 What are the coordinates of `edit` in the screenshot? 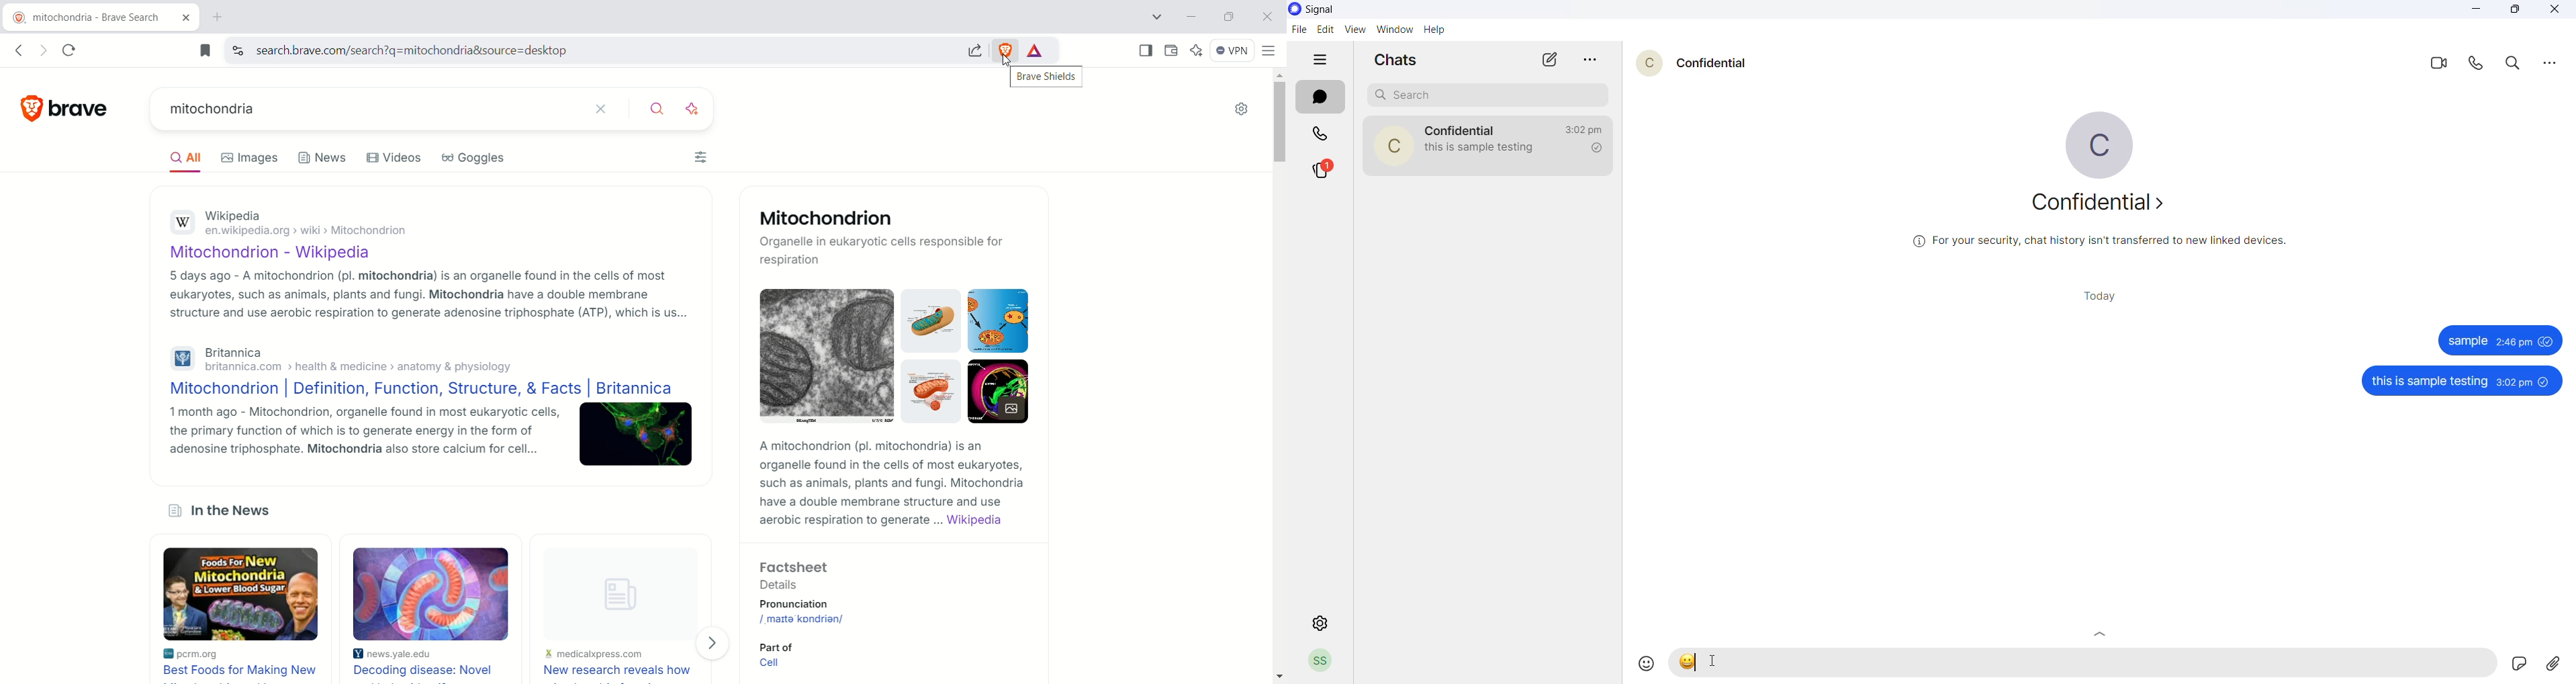 It's located at (1326, 28).